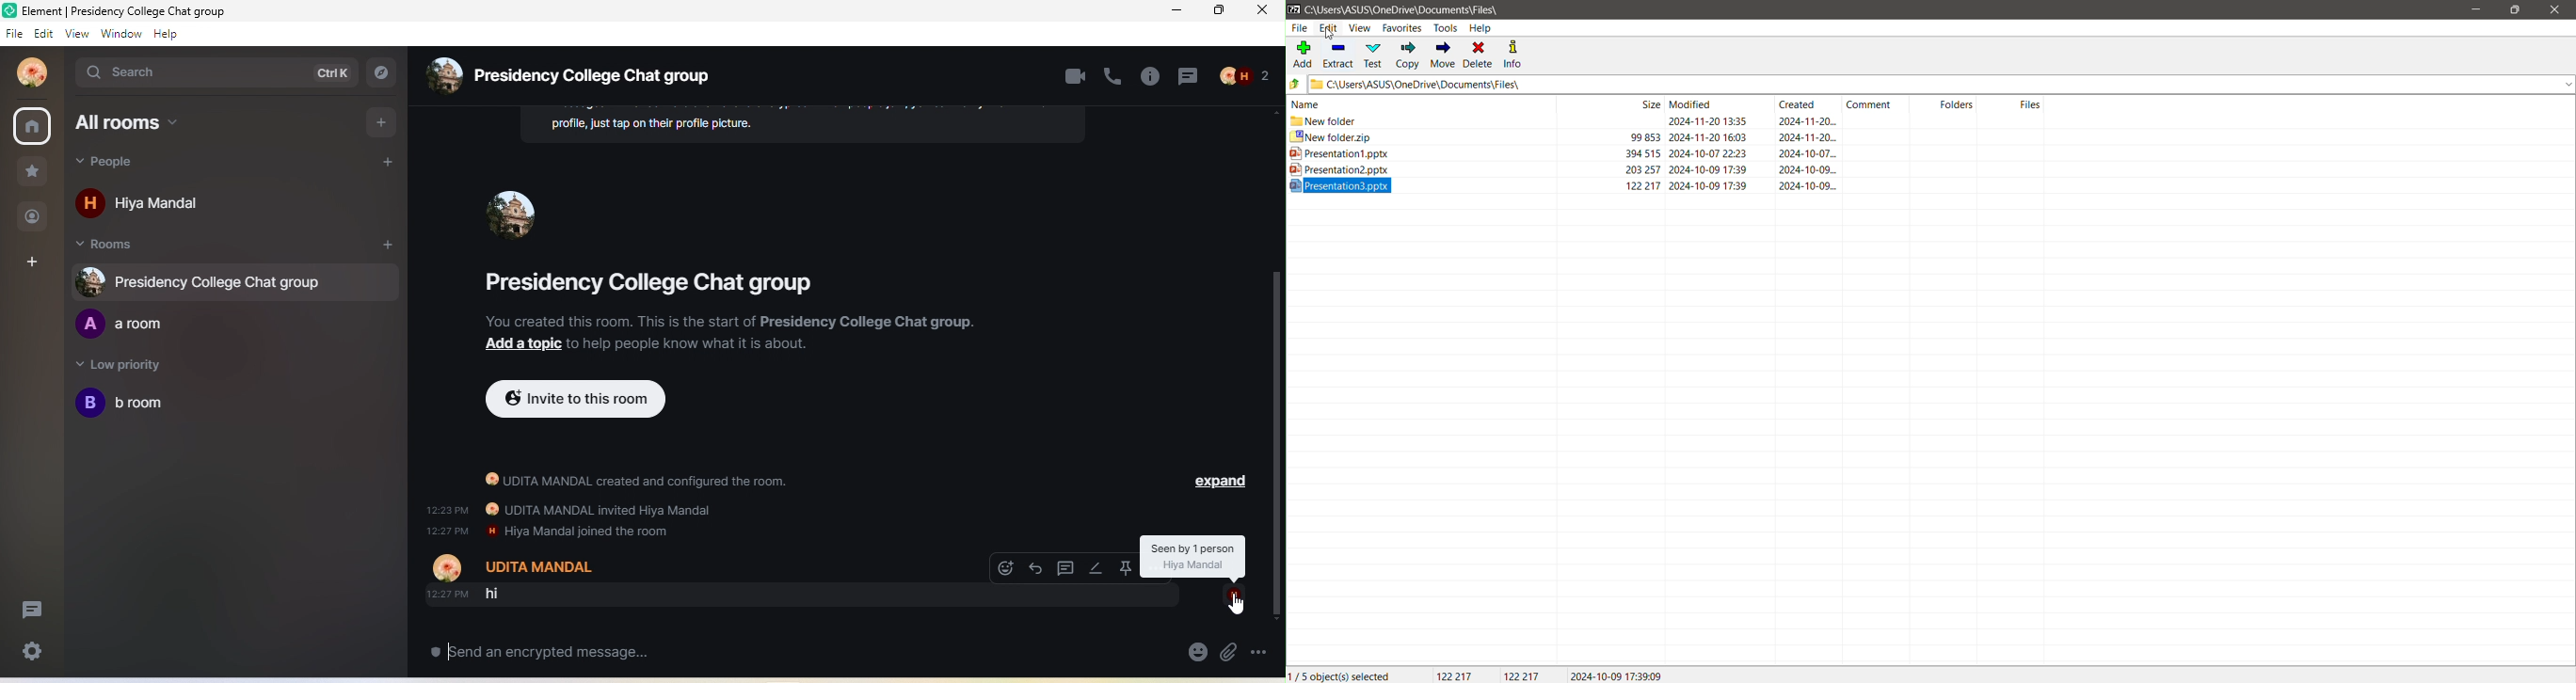 Image resolution: width=2576 pixels, height=700 pixels. Describe the element at coordinates (1150, 78) in the screenshot. I see `info` at that location.